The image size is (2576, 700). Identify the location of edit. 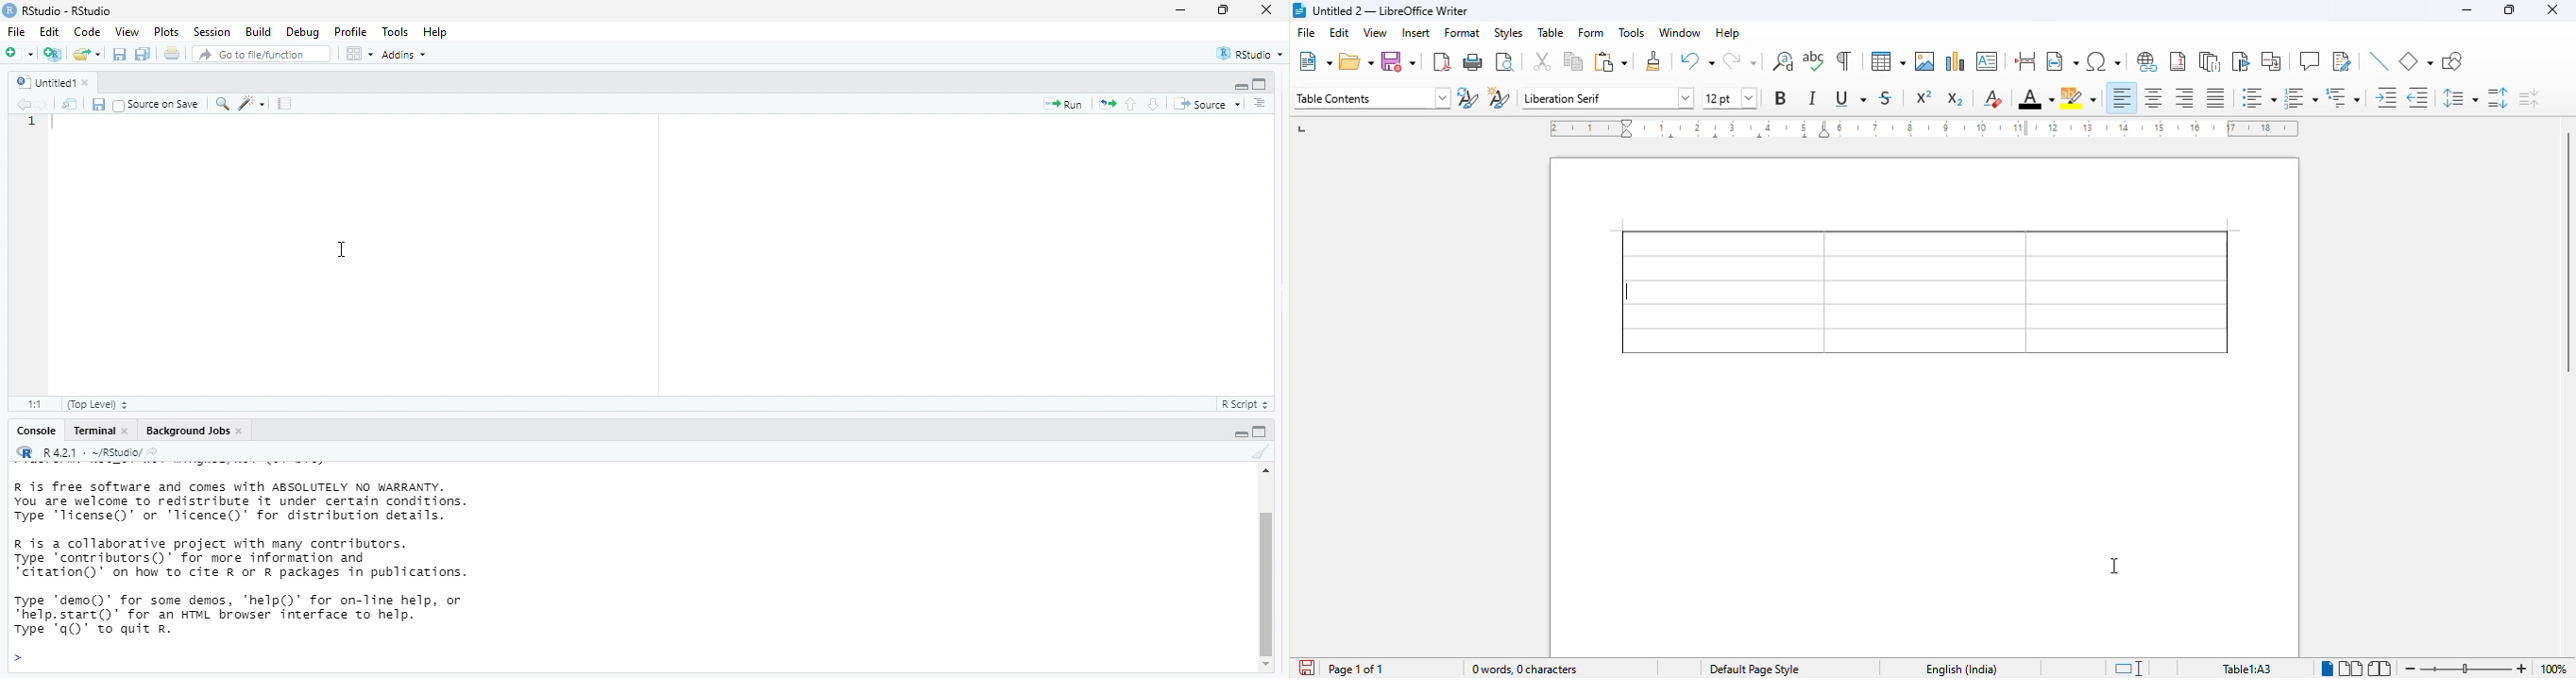
(52, 32).